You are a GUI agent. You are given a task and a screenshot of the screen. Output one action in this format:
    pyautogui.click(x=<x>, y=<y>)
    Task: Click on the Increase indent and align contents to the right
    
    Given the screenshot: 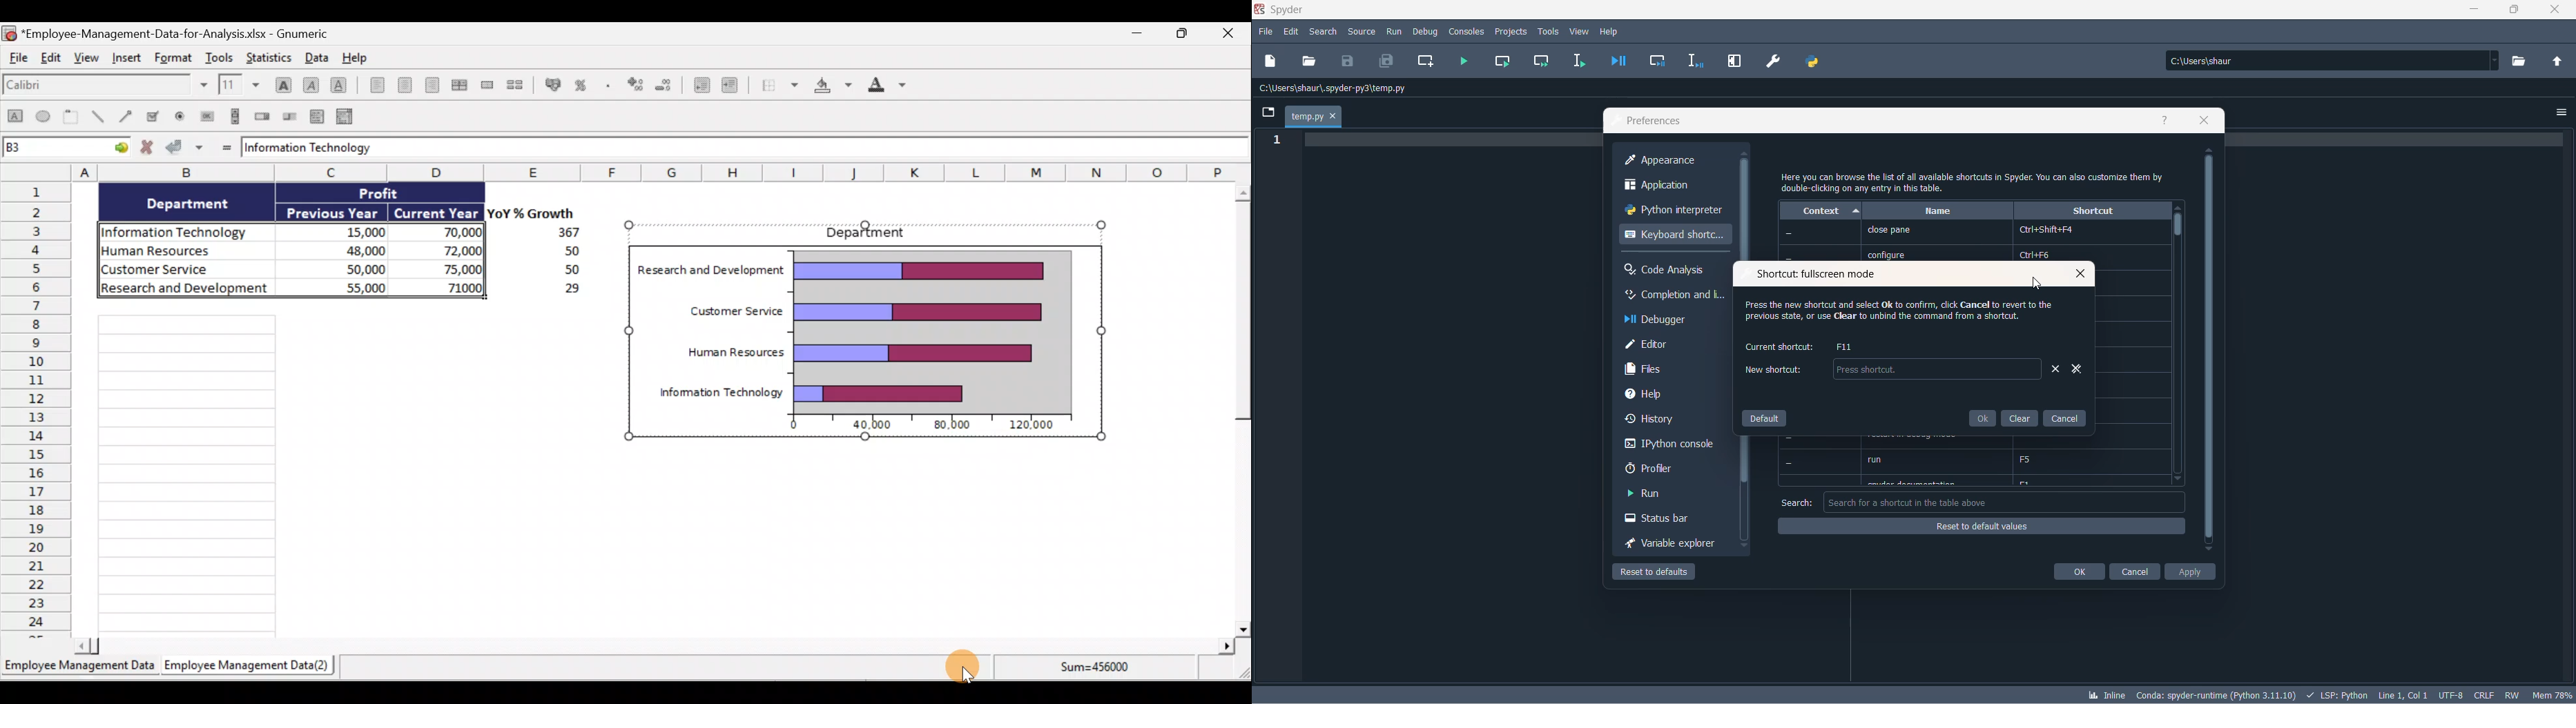 What is the action you would take?
    pyautogui.click(x=730, y=87)
    